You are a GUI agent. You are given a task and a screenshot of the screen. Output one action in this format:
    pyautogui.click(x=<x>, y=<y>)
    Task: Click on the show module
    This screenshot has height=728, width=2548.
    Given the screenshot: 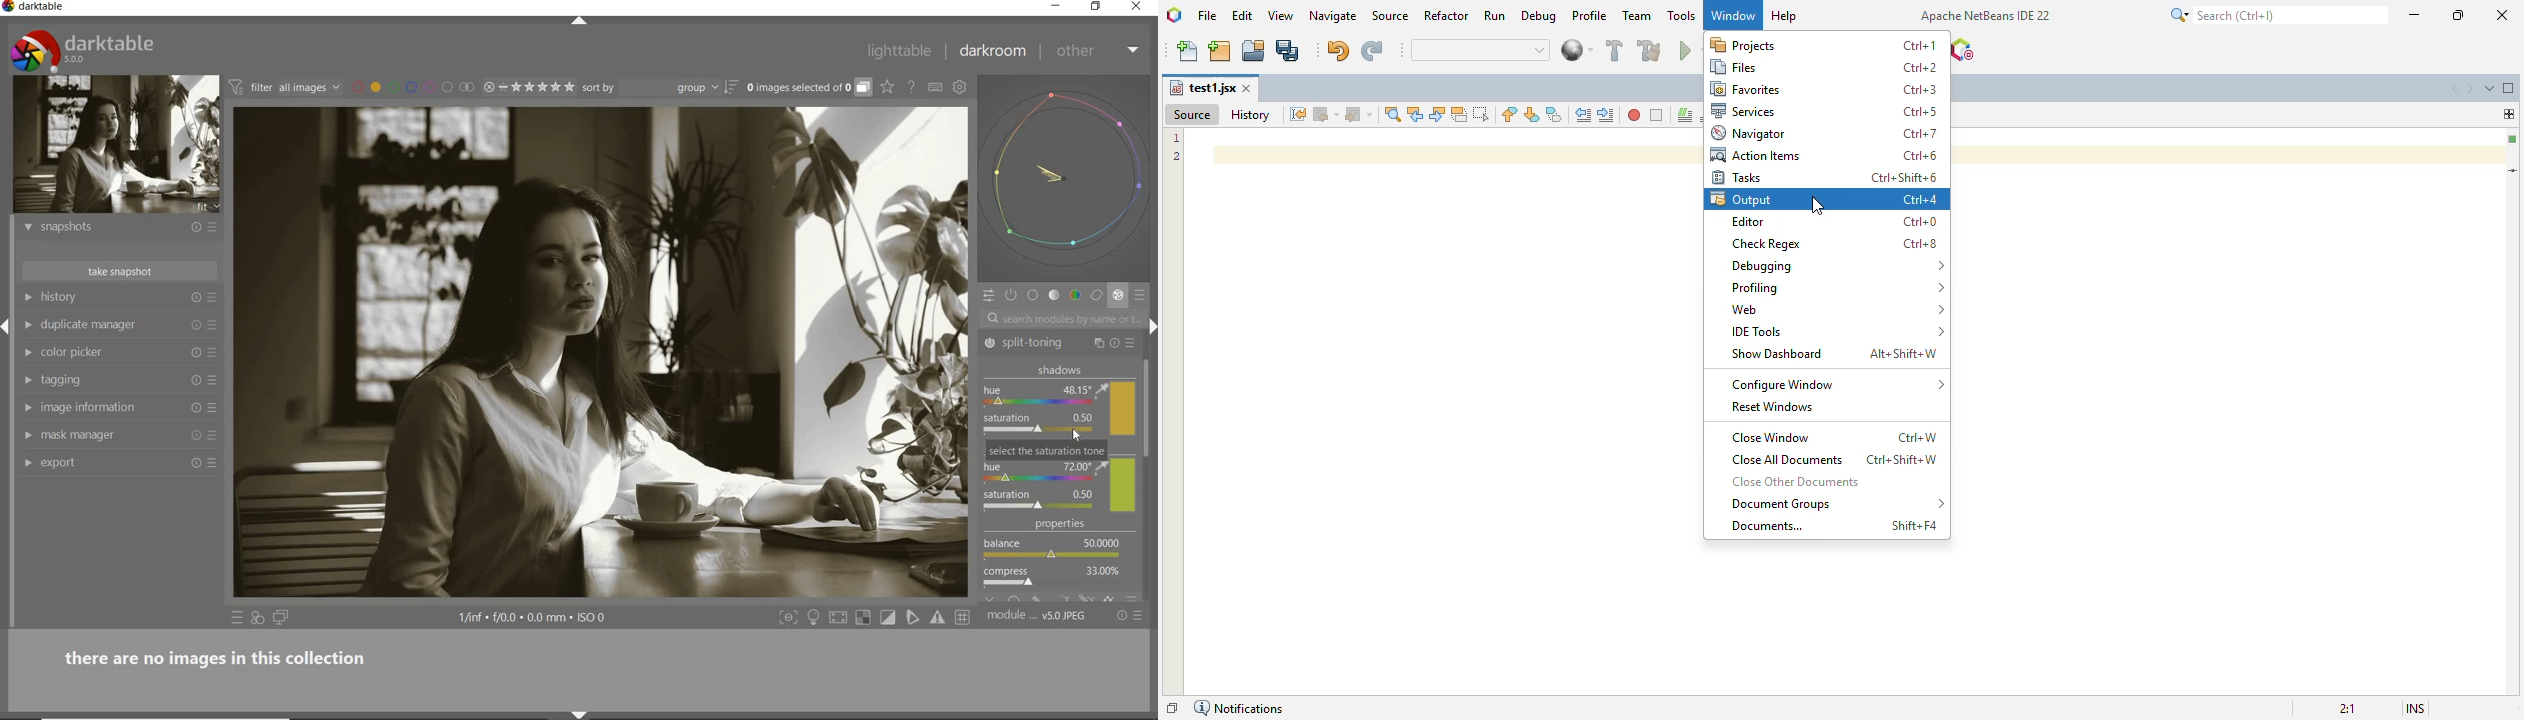 What is the action you would take?
    pyautogui.click(x=28, y=464)
    